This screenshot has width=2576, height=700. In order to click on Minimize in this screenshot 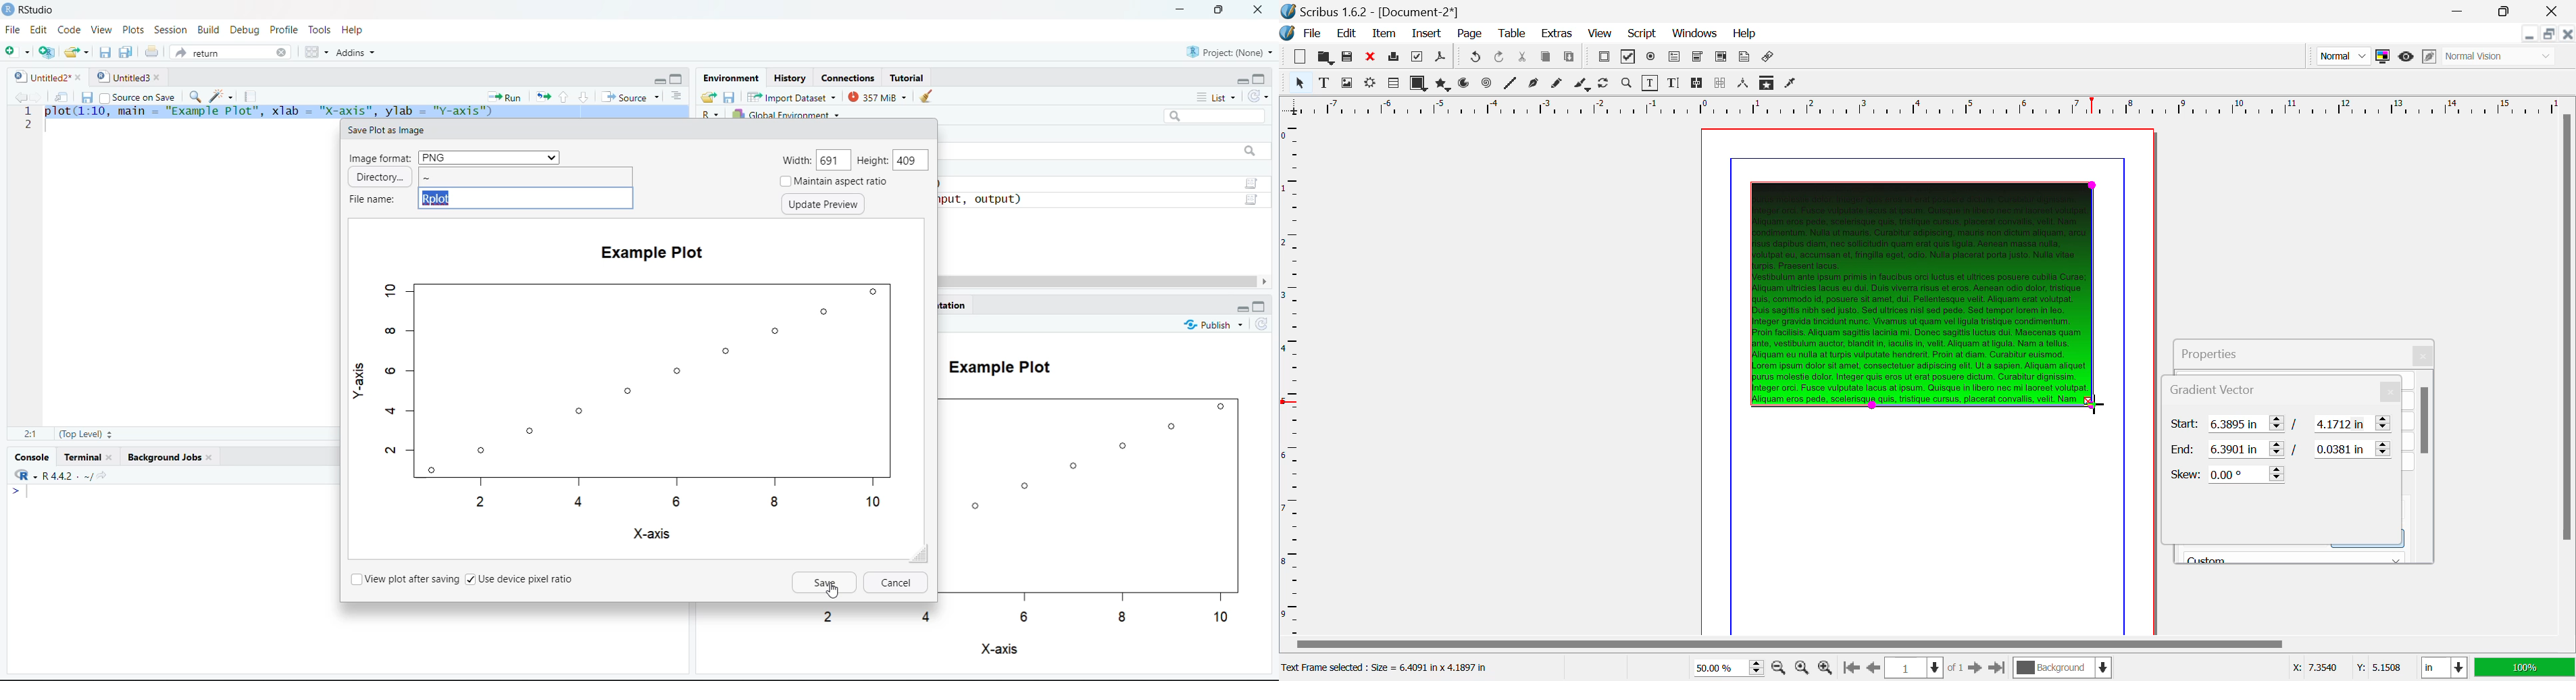, I will do `click(1241, 80)`.